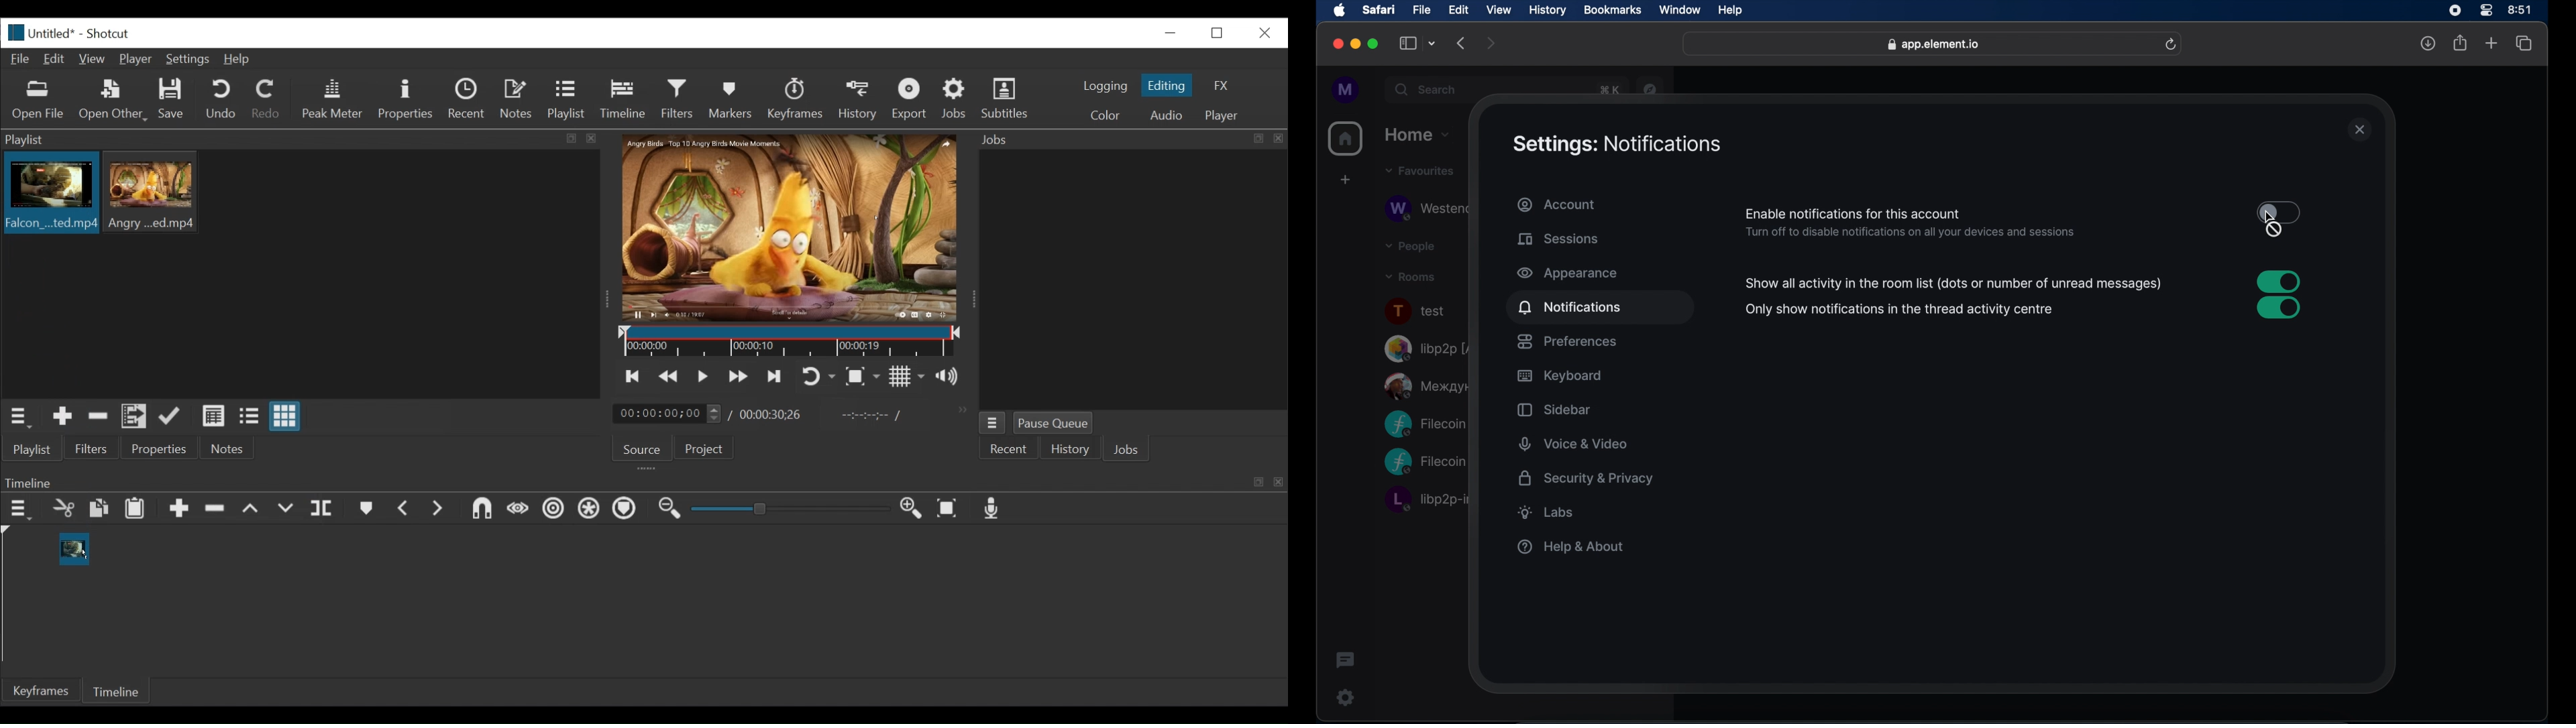  I want to click on libp2p, so click(1425, 498).